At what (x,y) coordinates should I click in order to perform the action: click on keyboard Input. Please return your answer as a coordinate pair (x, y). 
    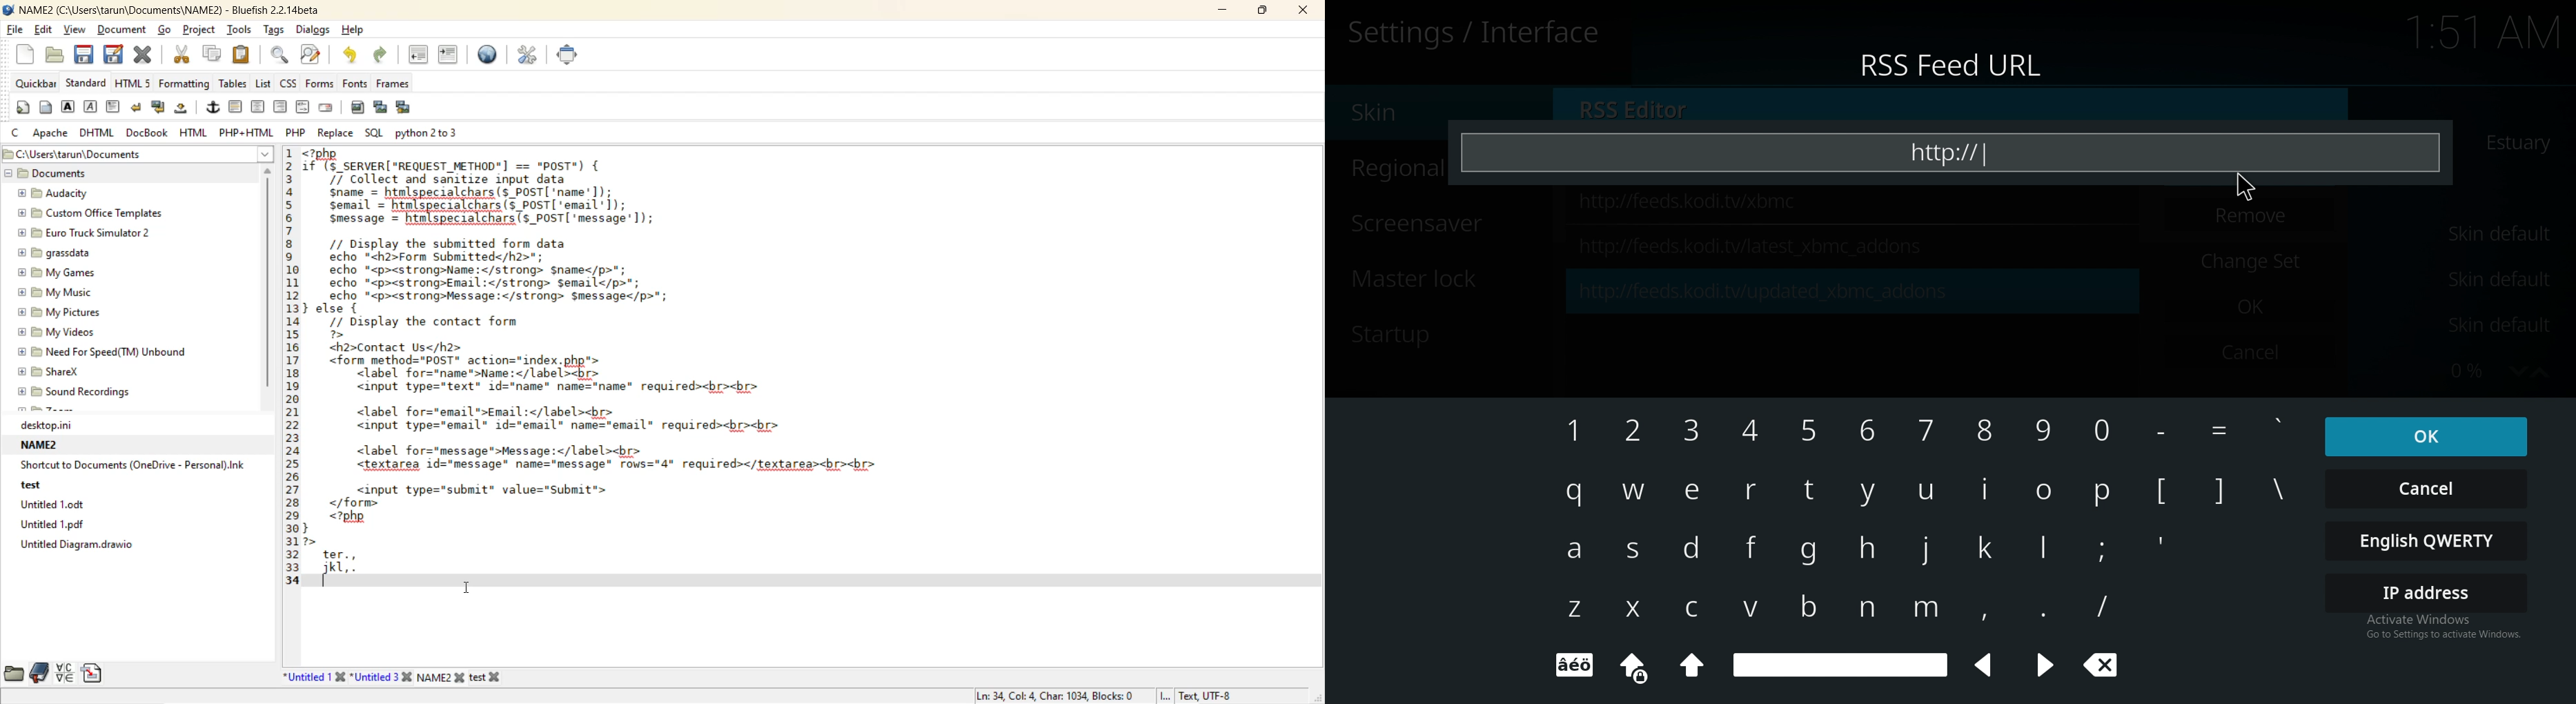
    Looking at the image, I should click on (1644, 671).